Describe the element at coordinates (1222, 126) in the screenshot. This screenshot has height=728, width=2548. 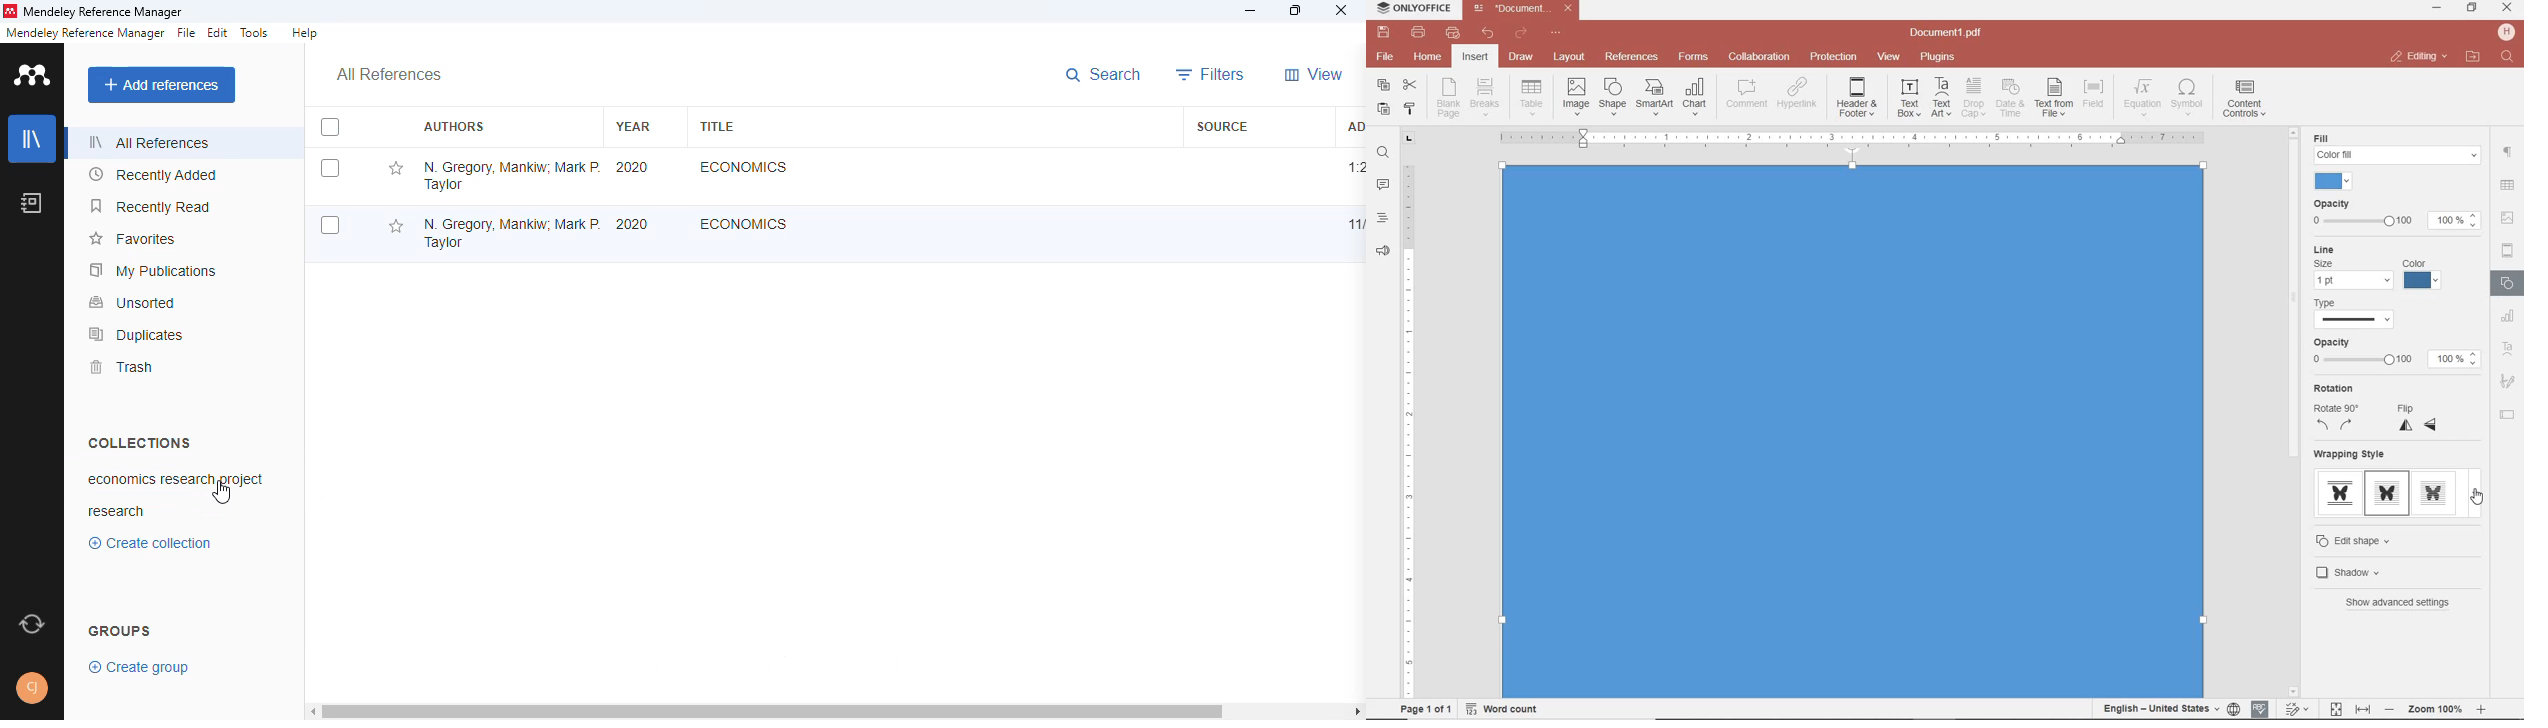
I see `source` at that location.